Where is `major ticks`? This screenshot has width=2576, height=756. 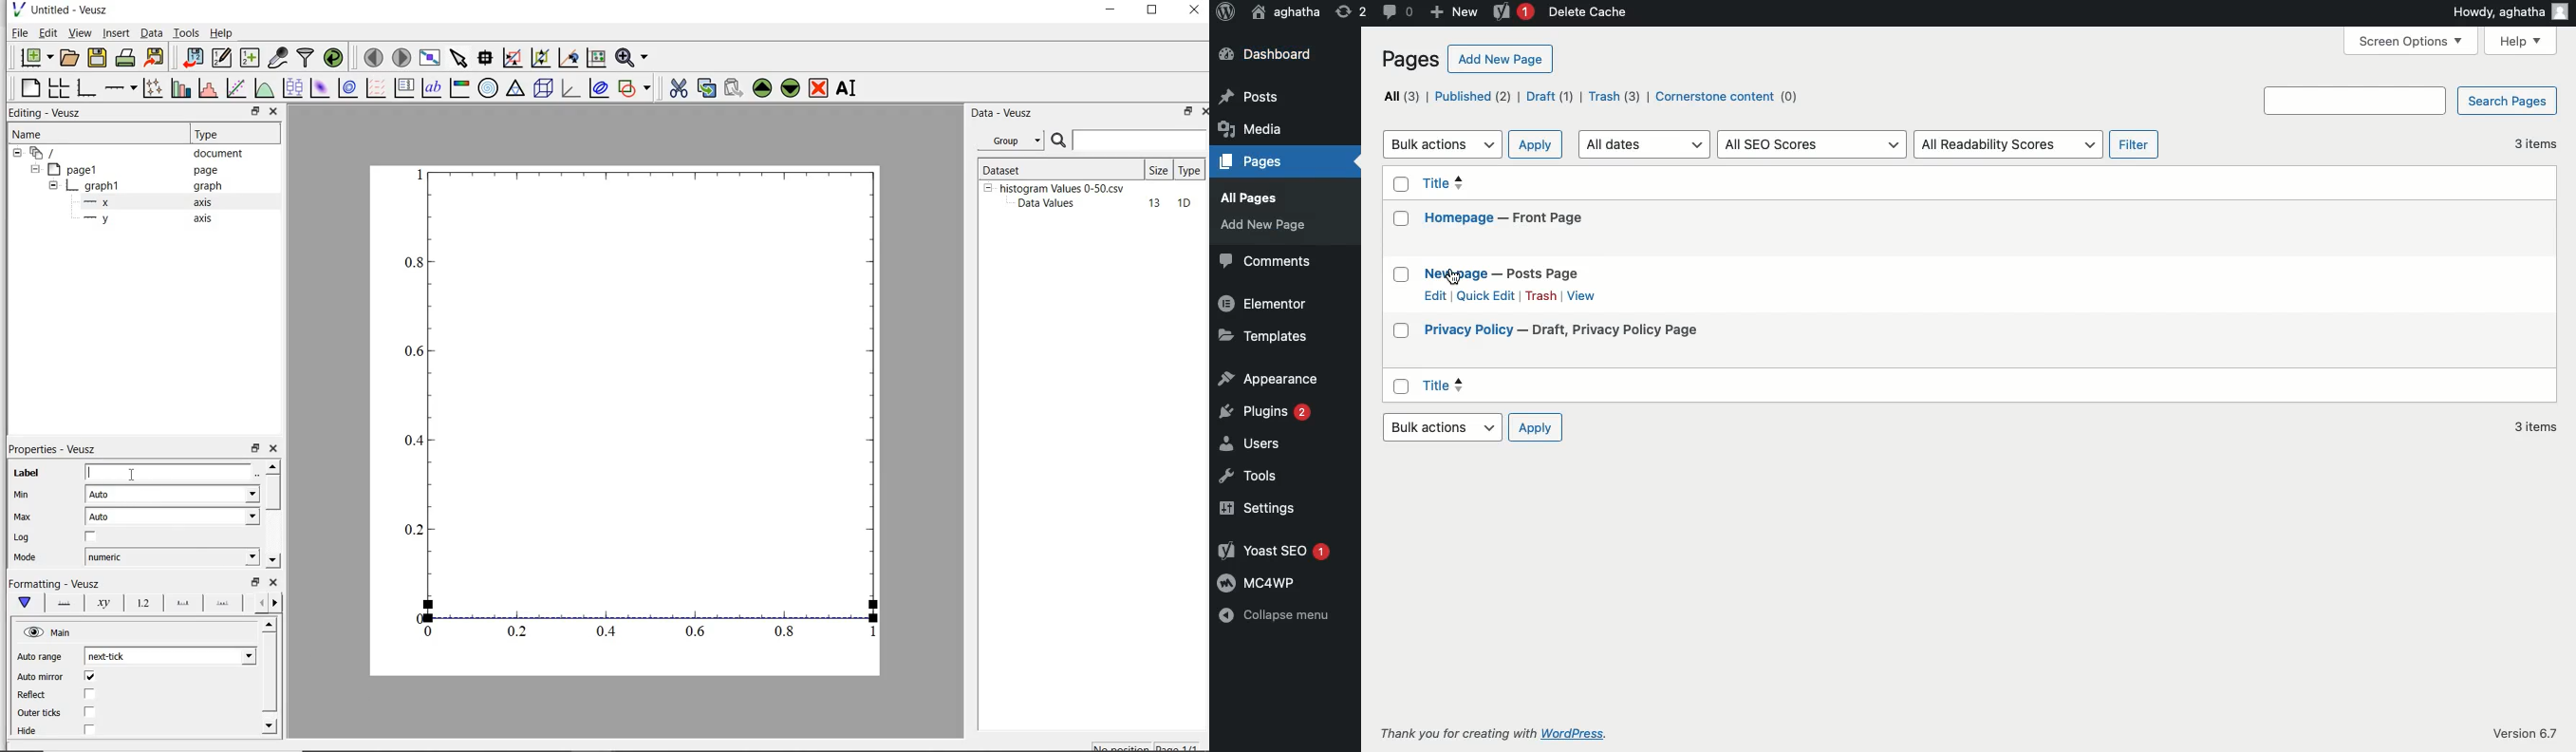 major ticks is located at coordinates (182, 604).